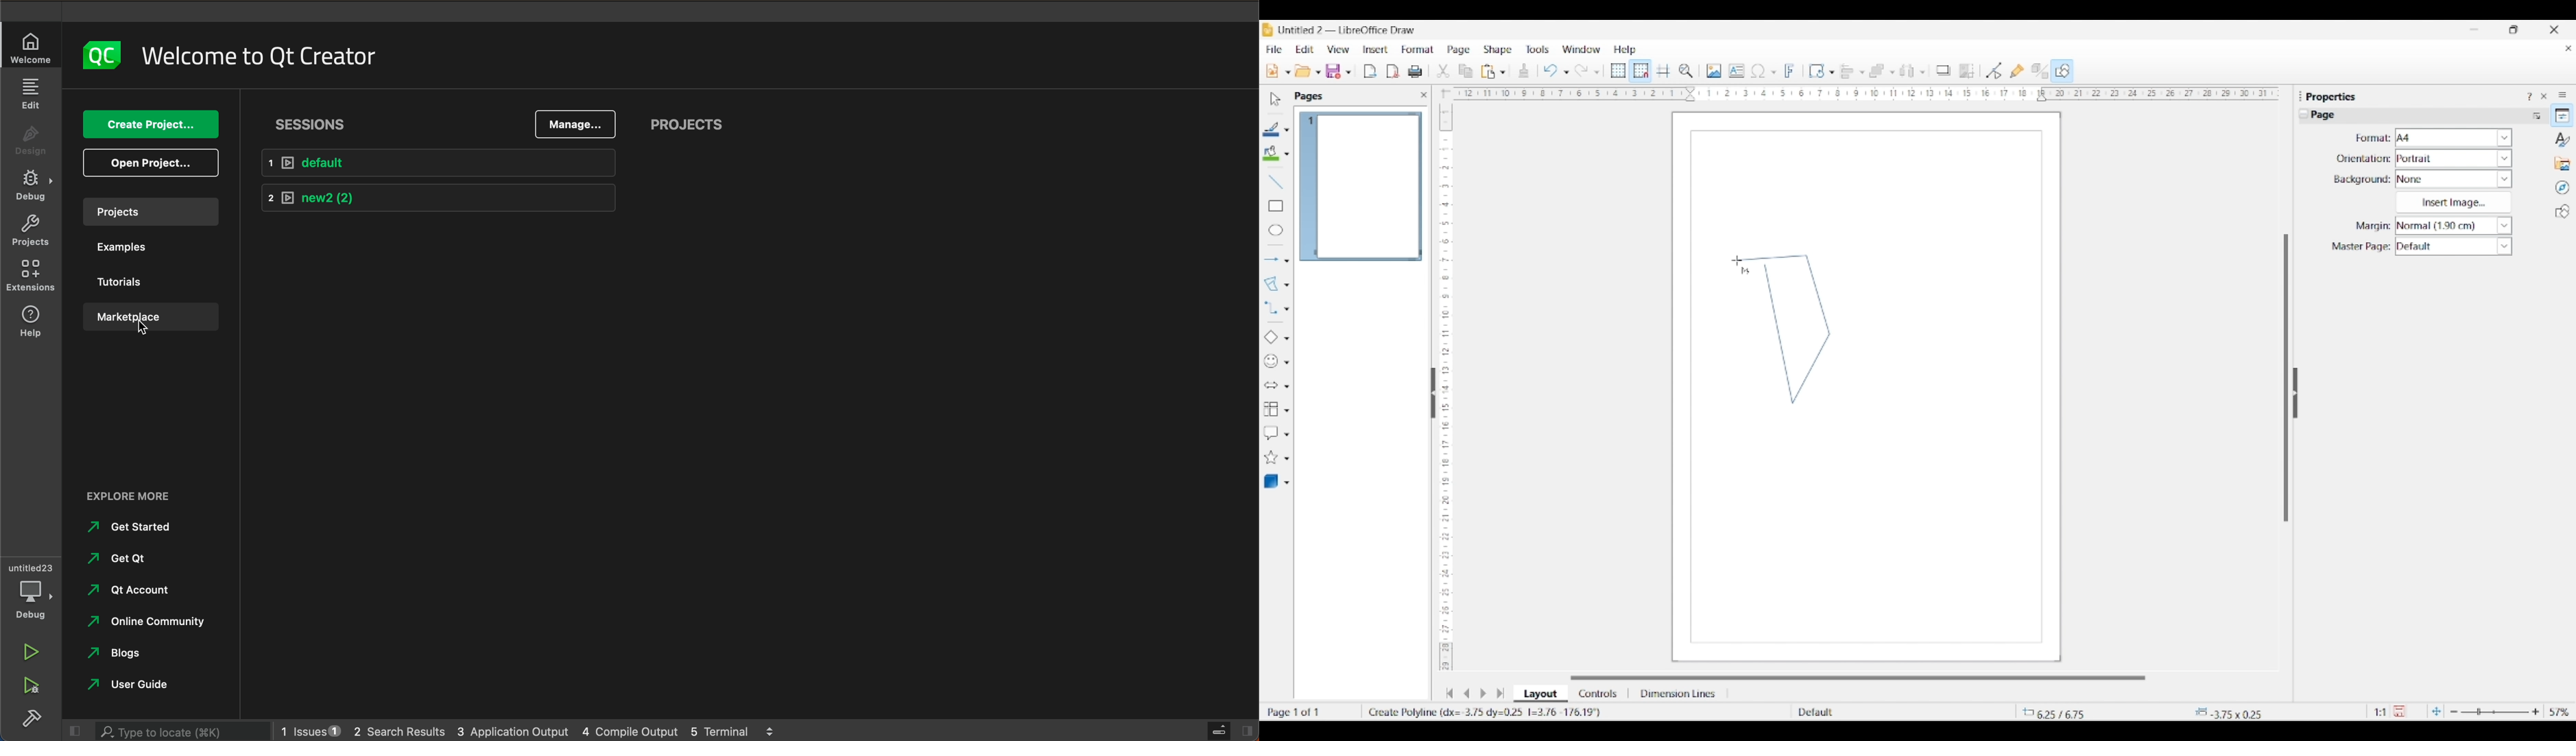 This screenshot has width=2576, height=756. Describe the element at coordinates (1790, 71) in the screenshot. I see `Insert fontwork text` at that location.